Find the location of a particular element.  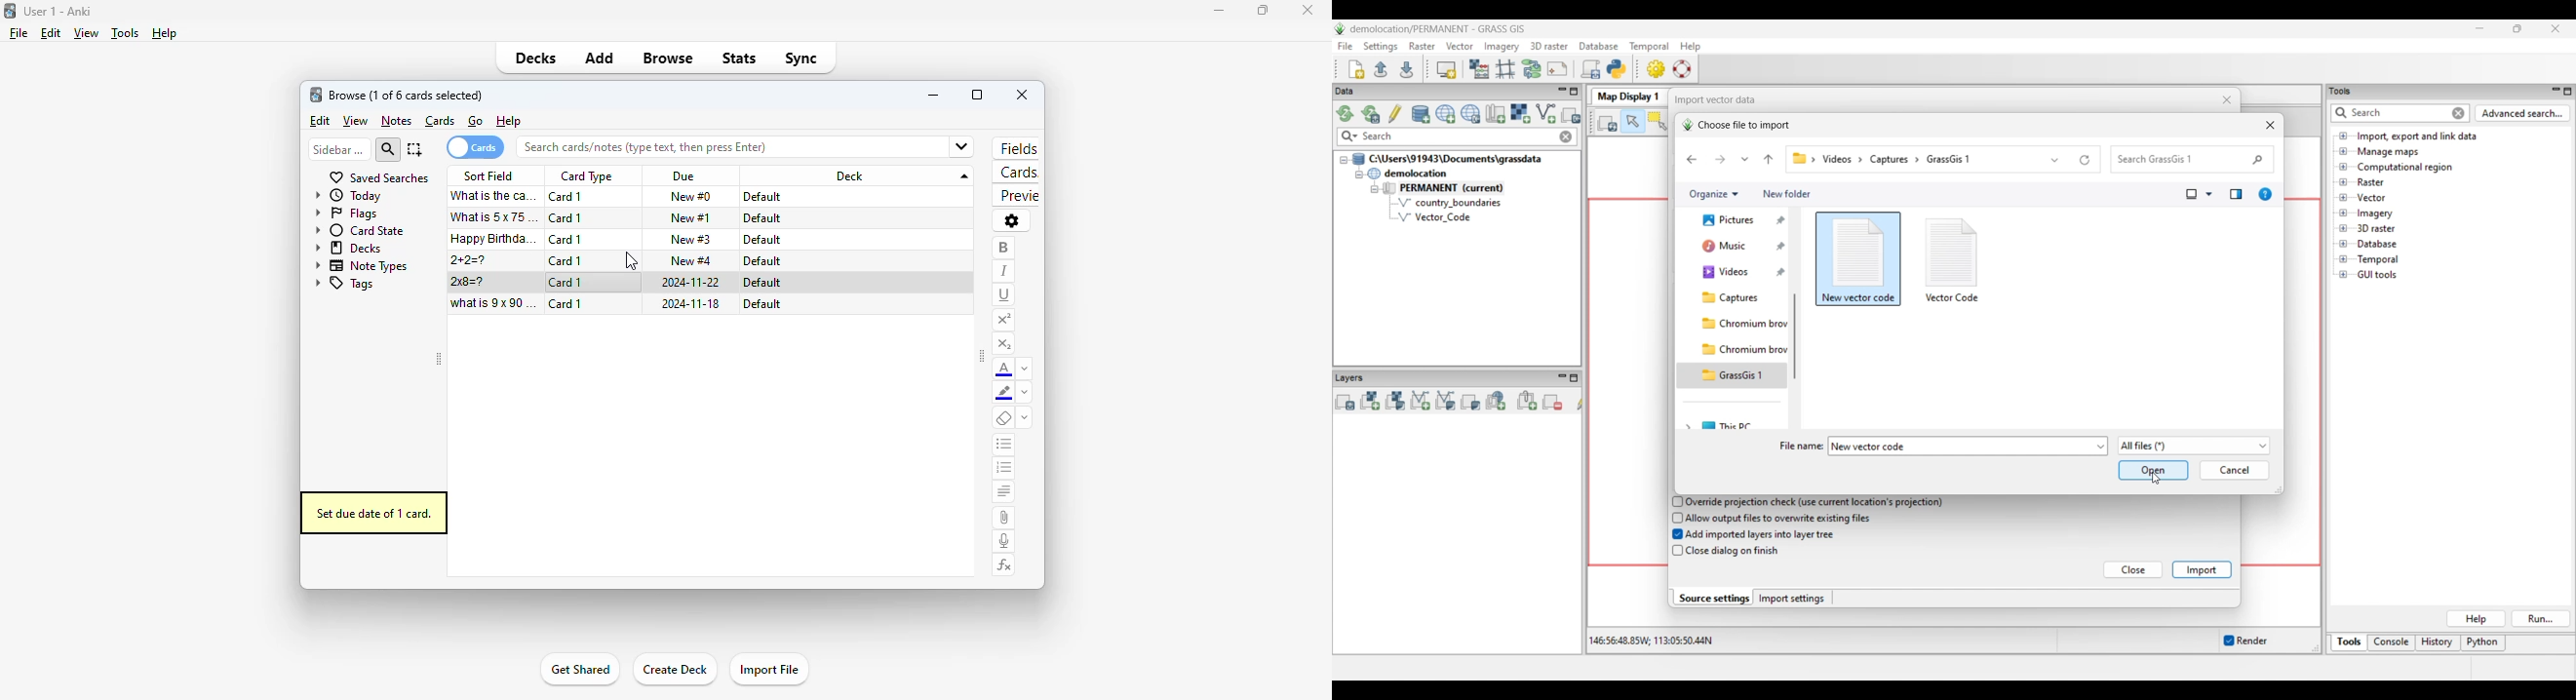

maximize is located at coordinates (1262, 12).